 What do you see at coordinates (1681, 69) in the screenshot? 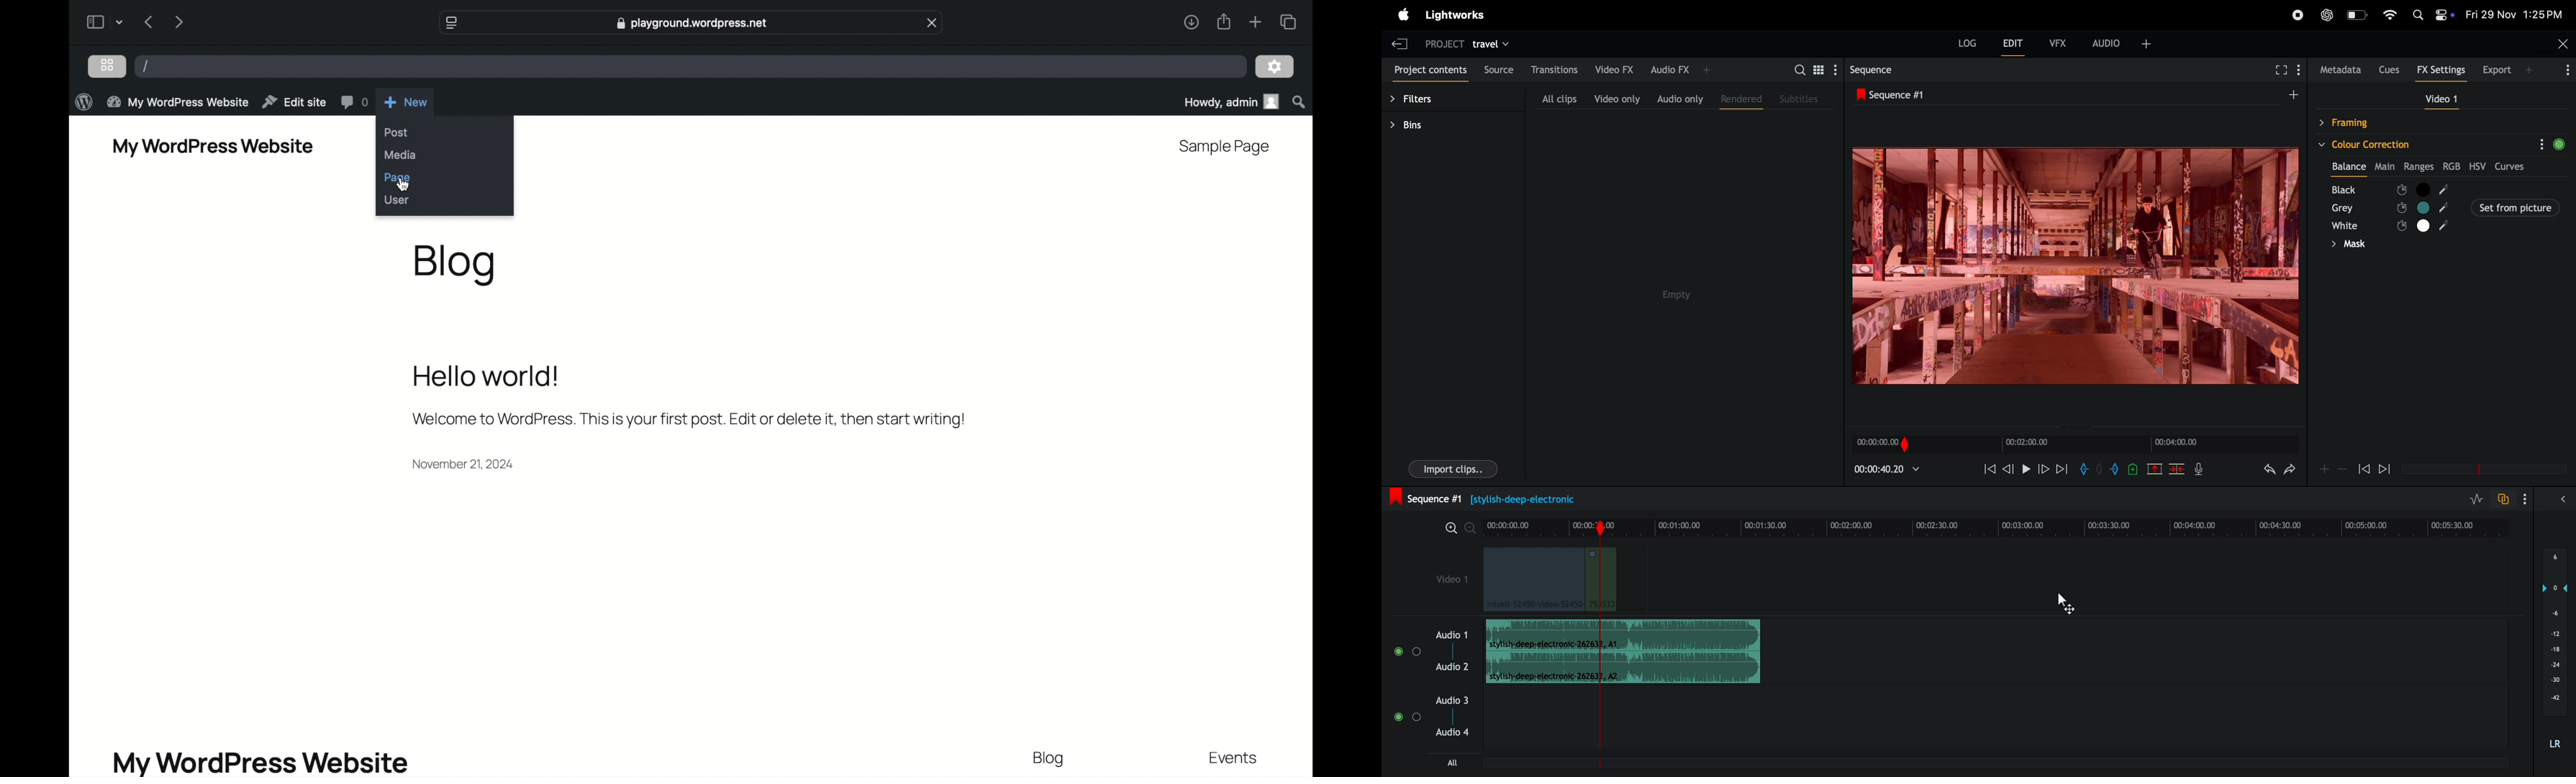
I see `audio fx` at bounding box center [1681, 69].